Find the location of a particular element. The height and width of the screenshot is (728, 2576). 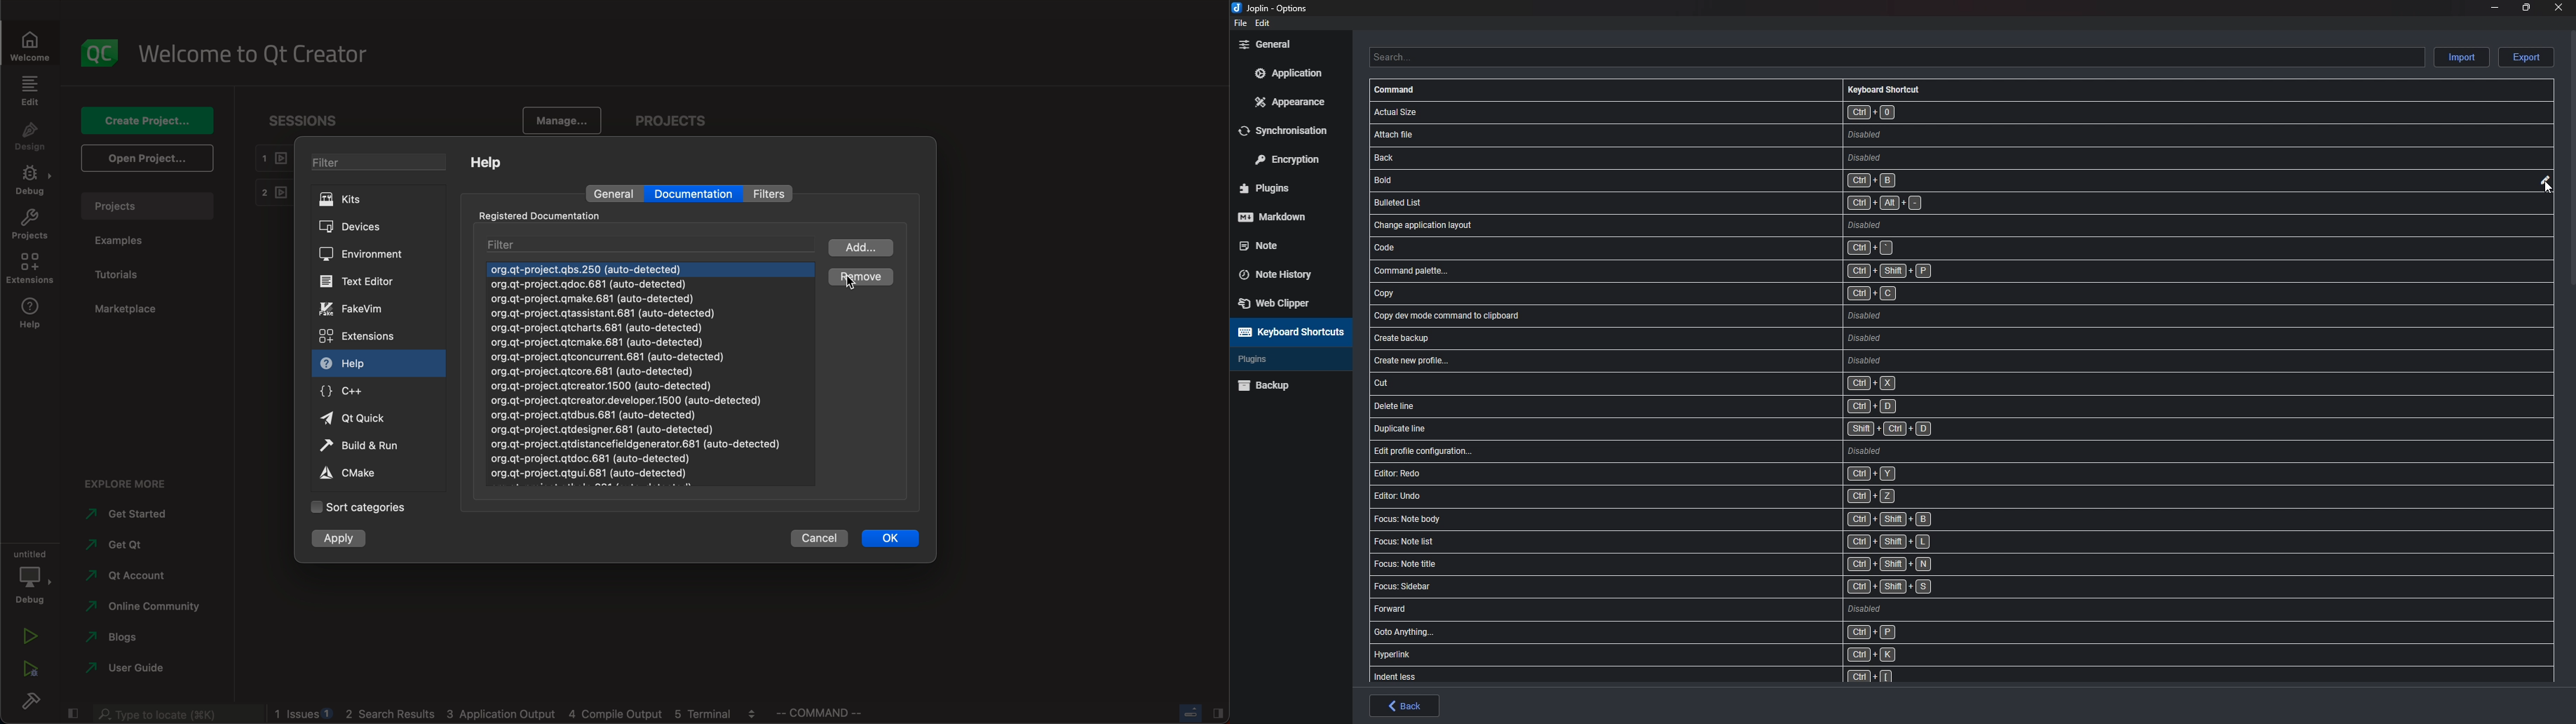

blogs is located at coordinates (516, 715).